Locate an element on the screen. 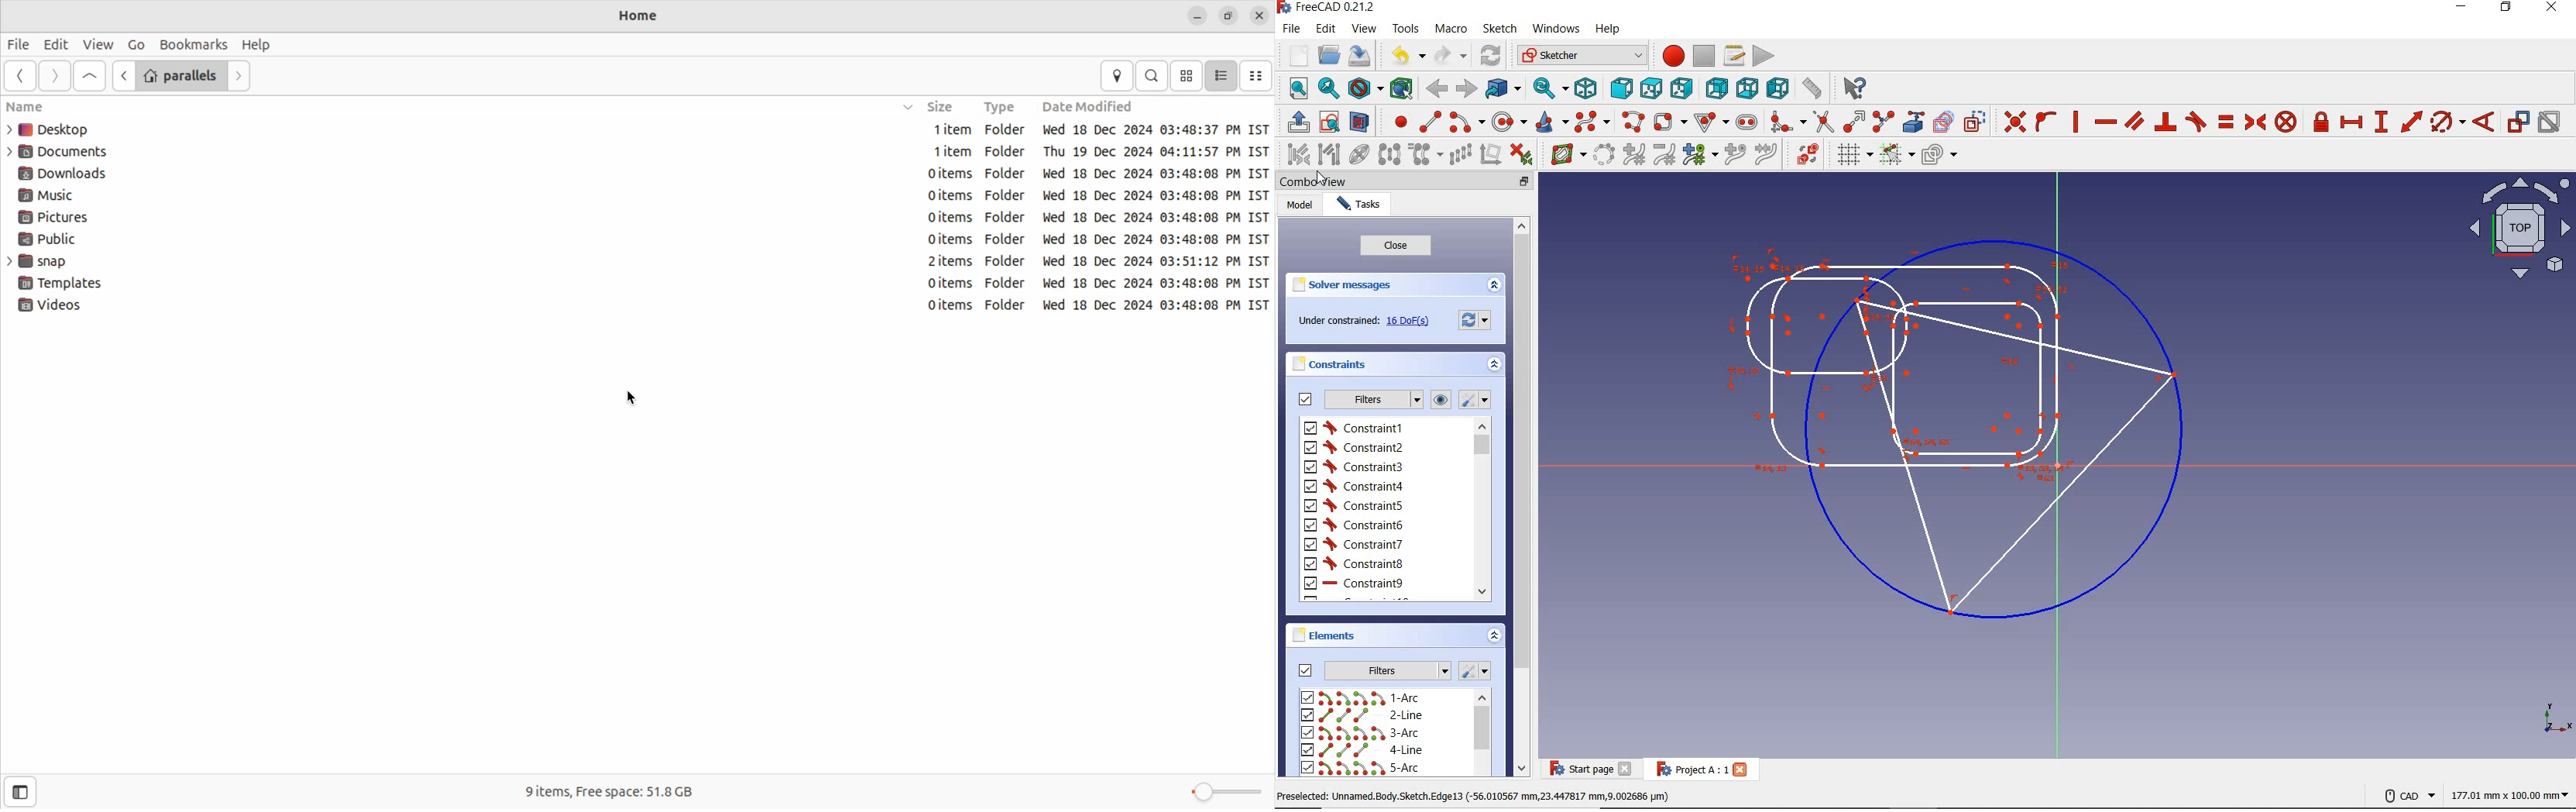 The width and height of the screenshot is (2576, 812). toggle grid is located at coordinates (1846, 157).